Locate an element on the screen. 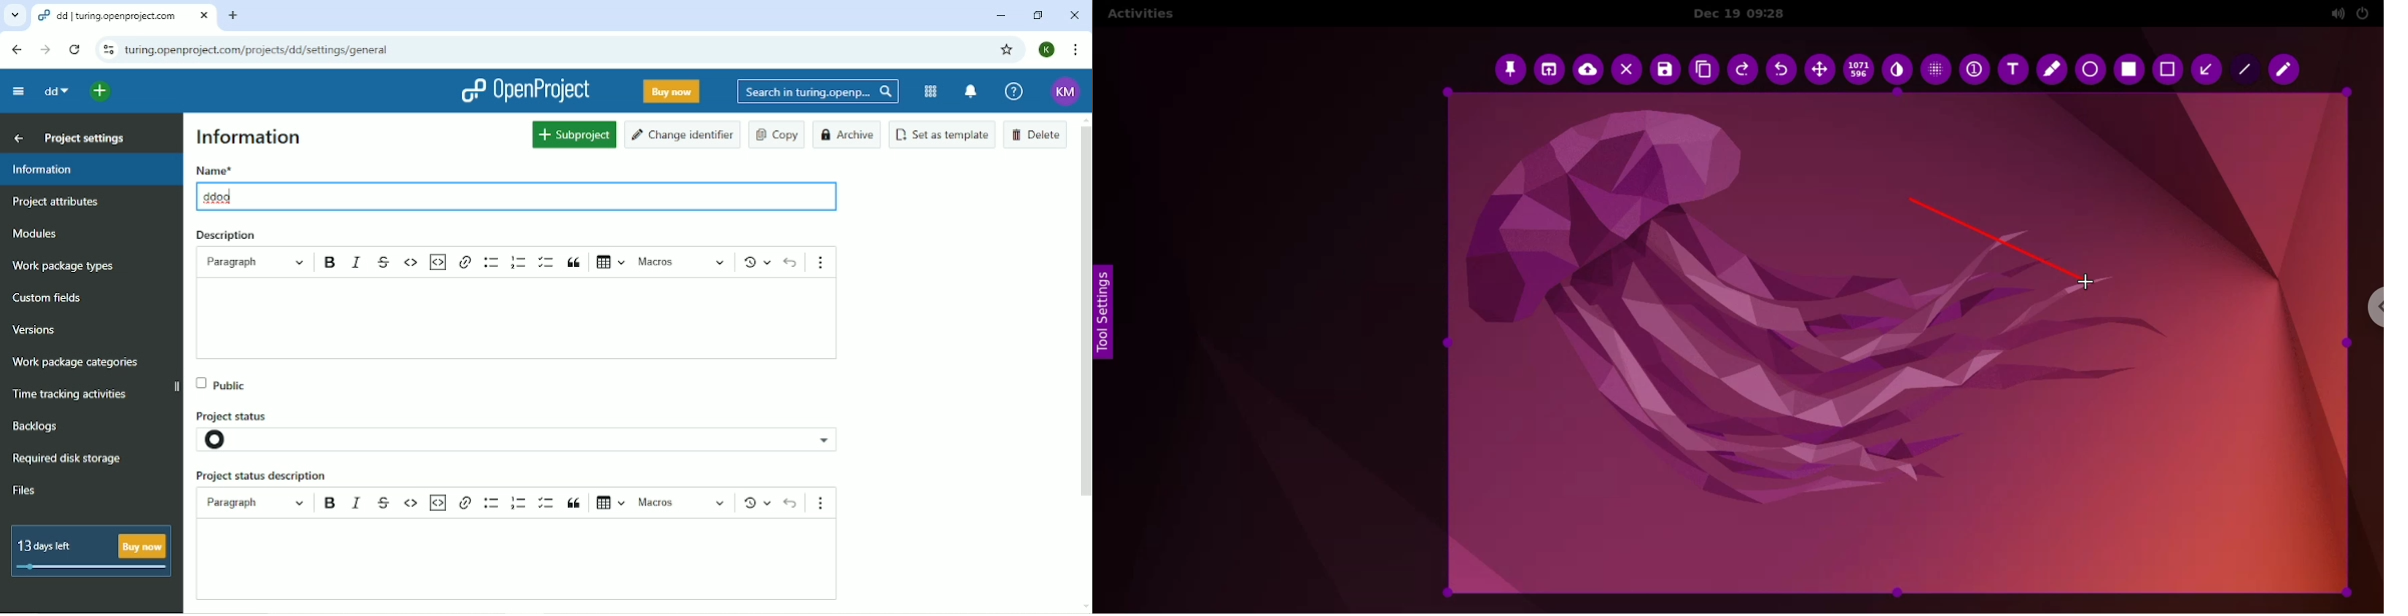 This screenshot has height=616, width=2408. OpenProject is located at coordinates (526, 89).